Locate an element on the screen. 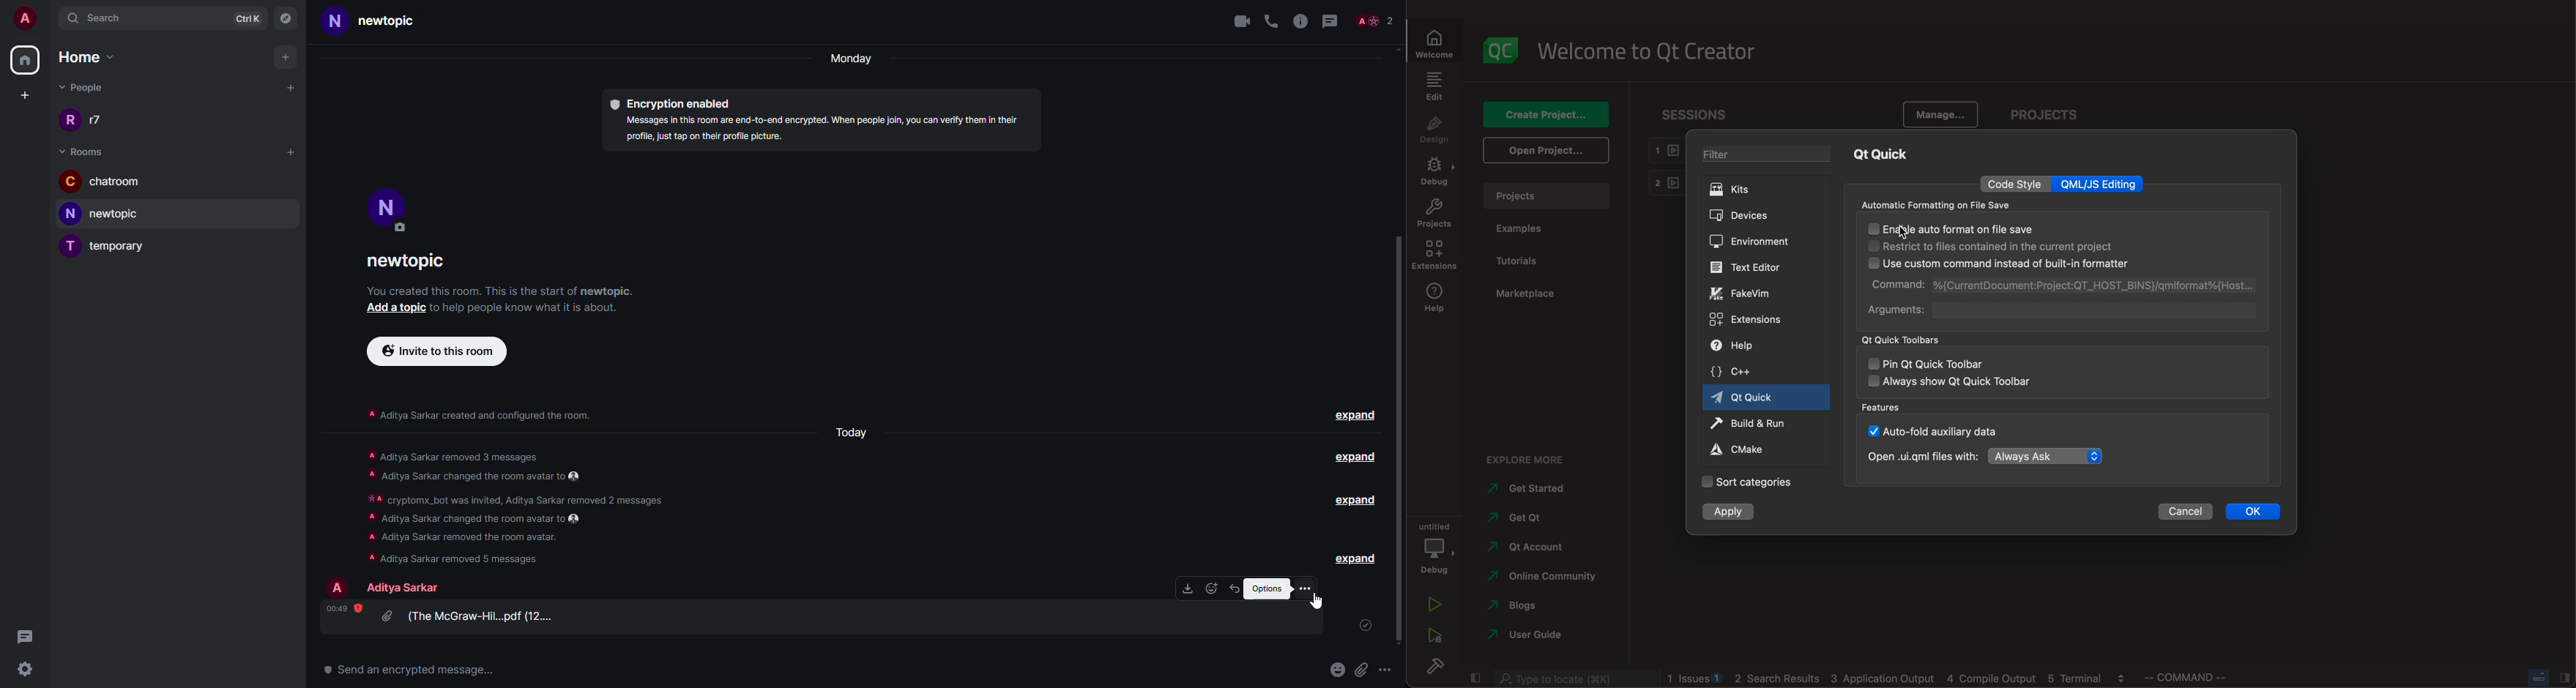  logs is located at coordinates (1900, 679).